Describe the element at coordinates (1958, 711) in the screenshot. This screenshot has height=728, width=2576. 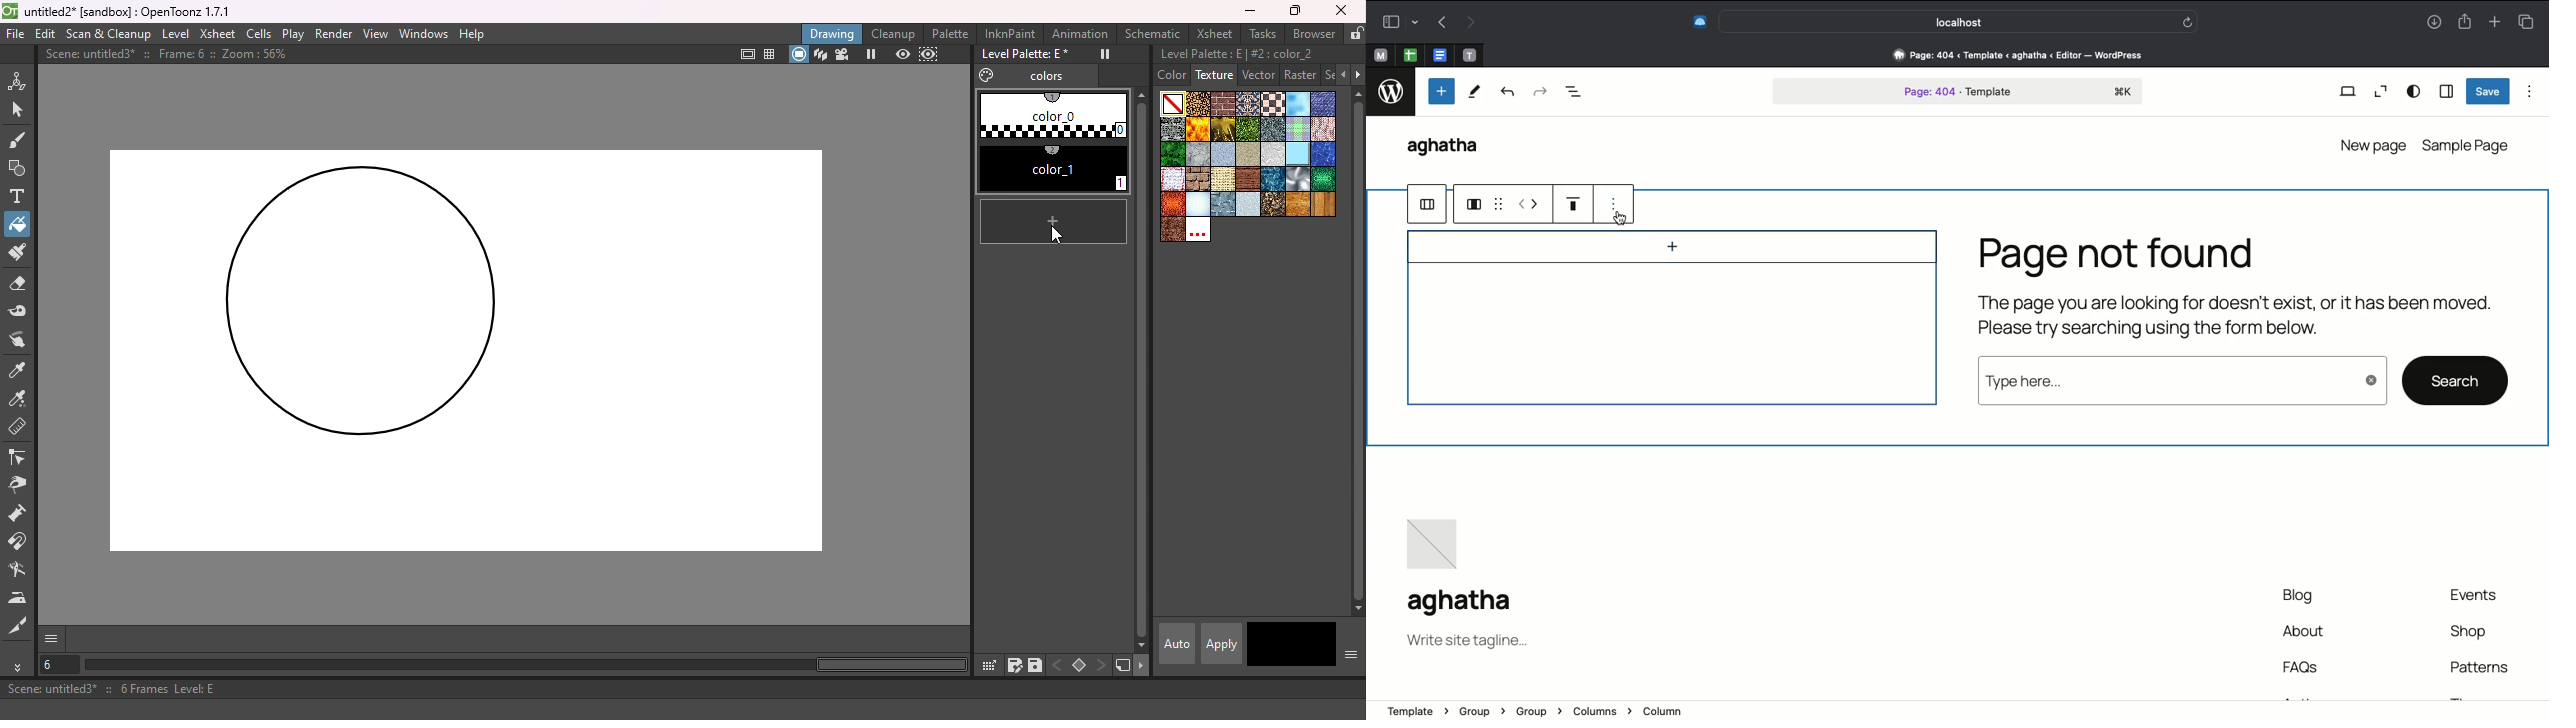
I see `Address` at that location.